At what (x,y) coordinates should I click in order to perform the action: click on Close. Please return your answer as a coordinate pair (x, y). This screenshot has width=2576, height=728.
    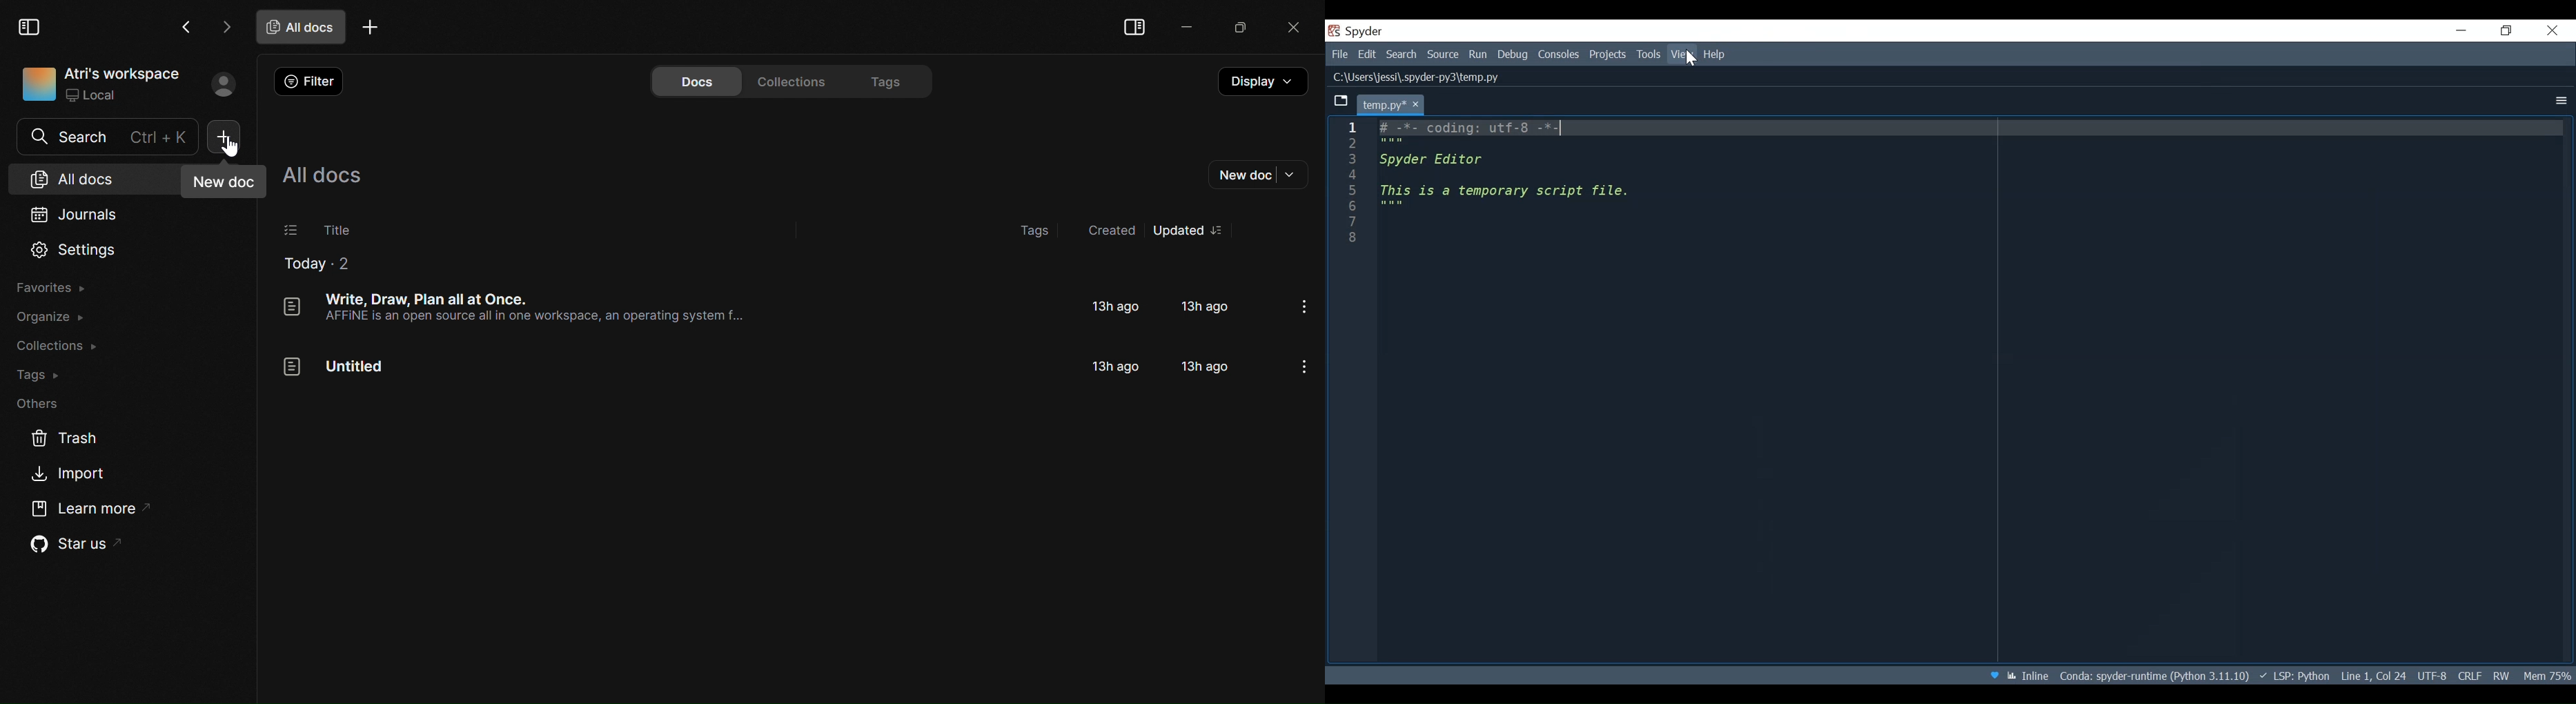
    Looking at the image, I should click on (2553, 31).